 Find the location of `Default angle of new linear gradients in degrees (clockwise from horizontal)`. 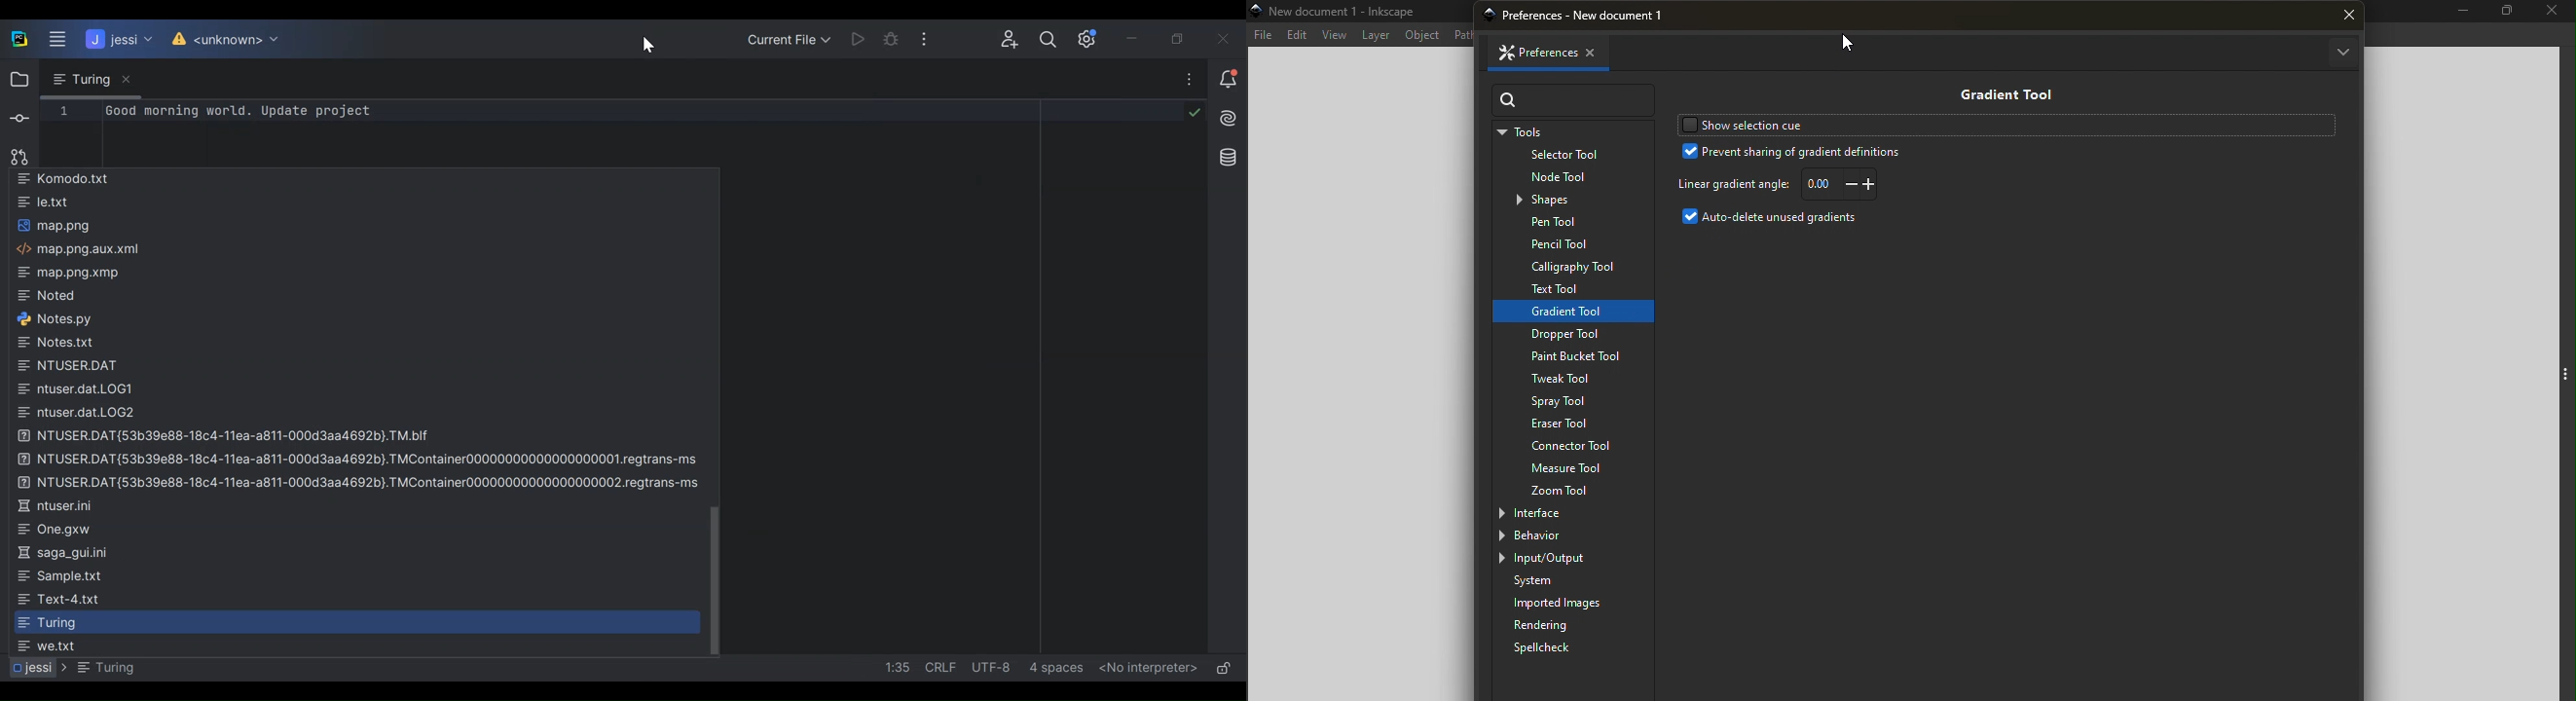

Default angle of new linear gradients in degrees (clockwise from horizontal) is located at coordinates (1842, 183).